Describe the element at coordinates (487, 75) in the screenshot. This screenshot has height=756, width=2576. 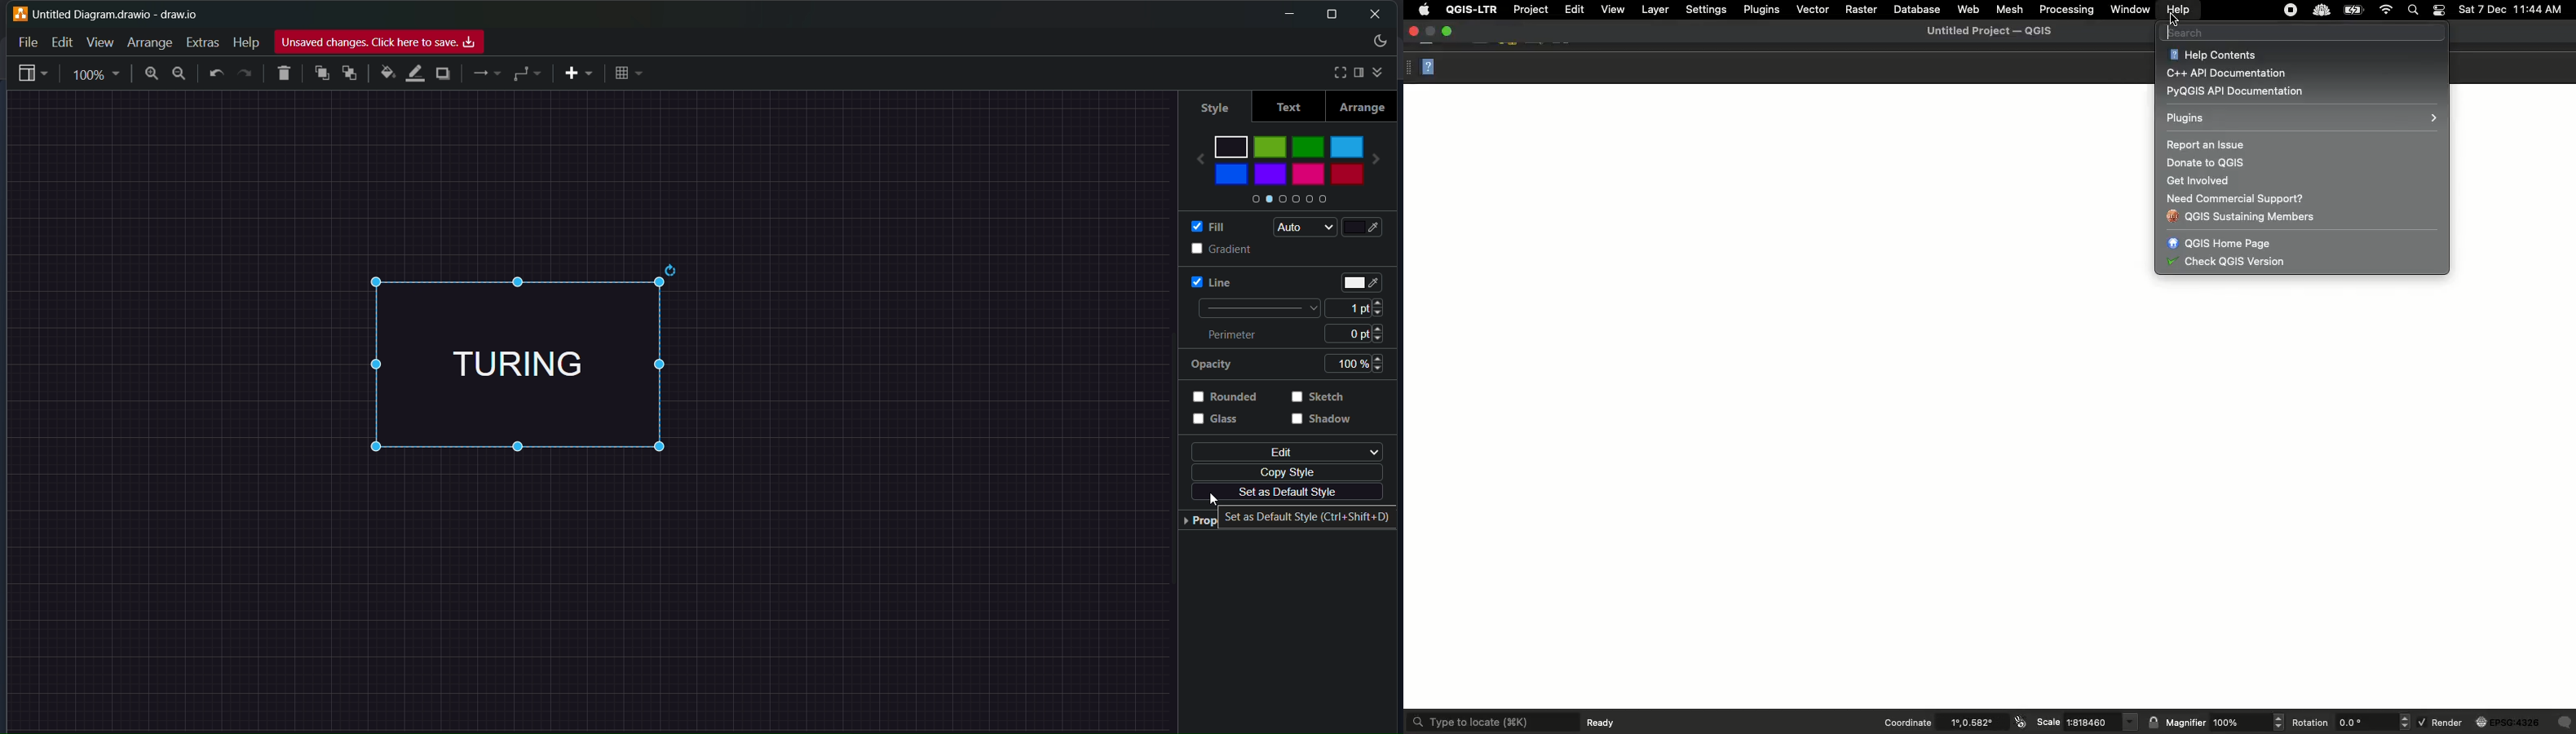
I see `lines` at that location.